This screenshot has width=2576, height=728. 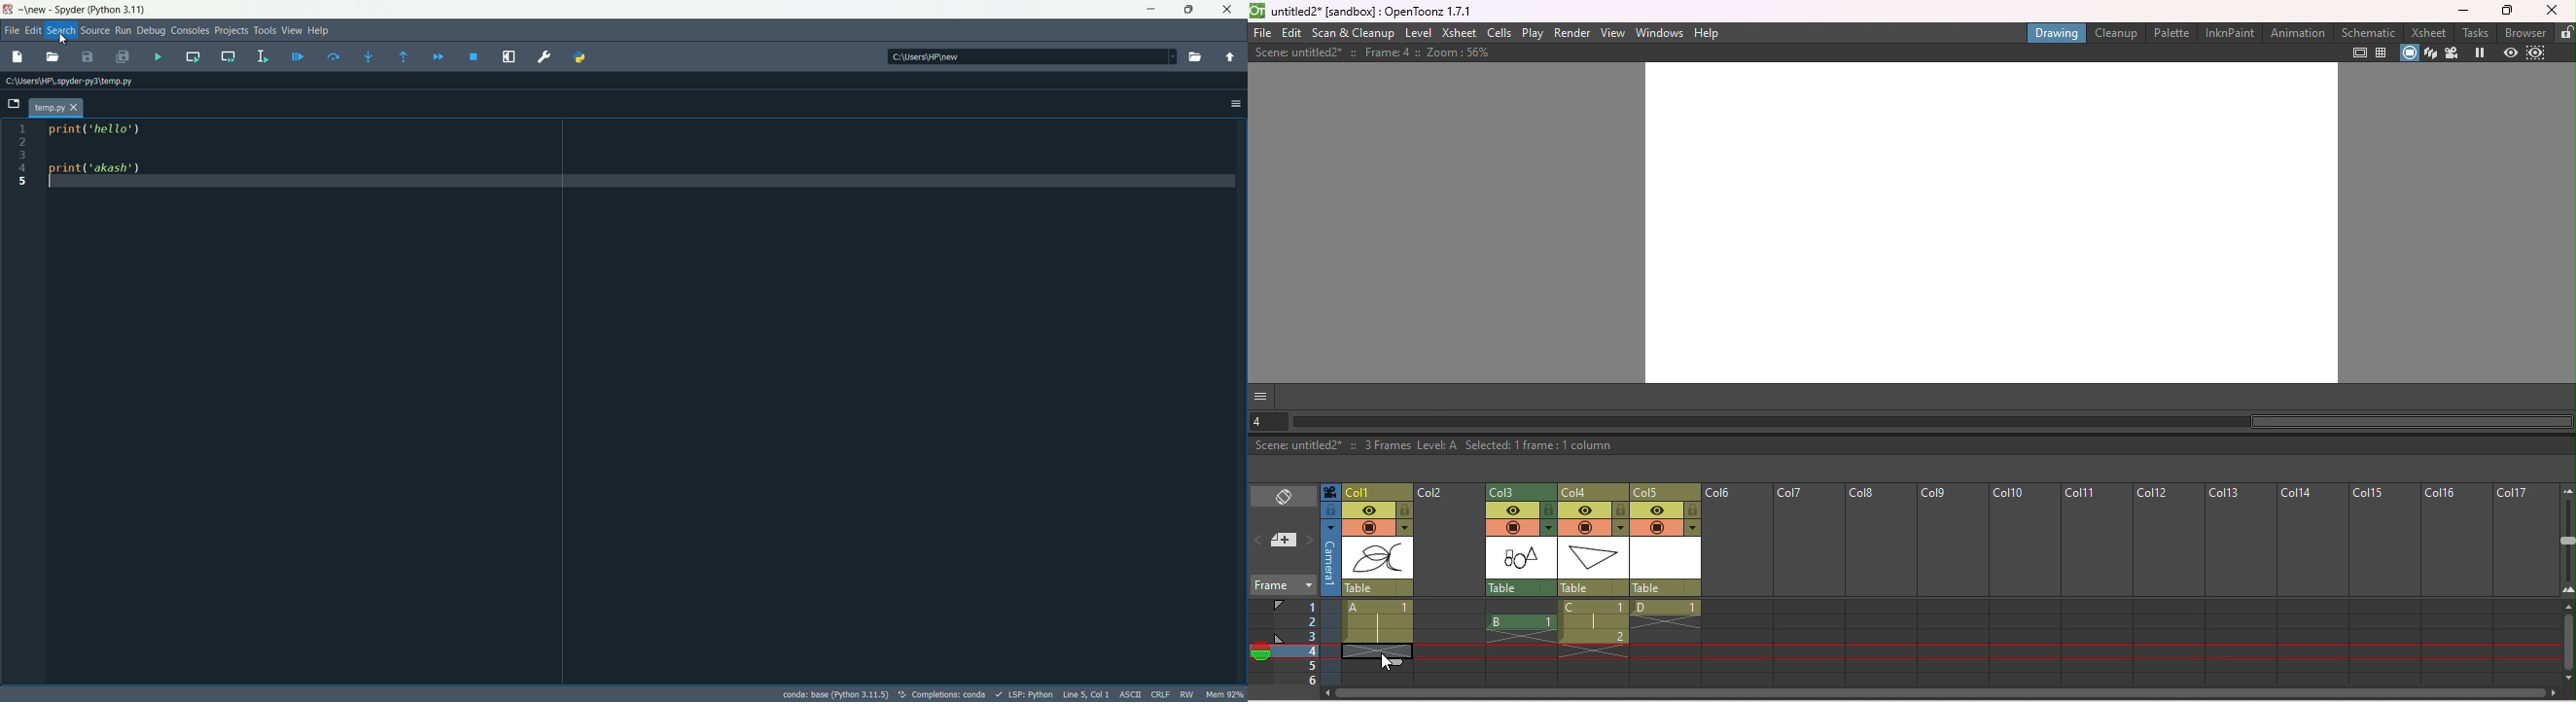 I want to click on Onion skin, so click(x=1260, y=654).